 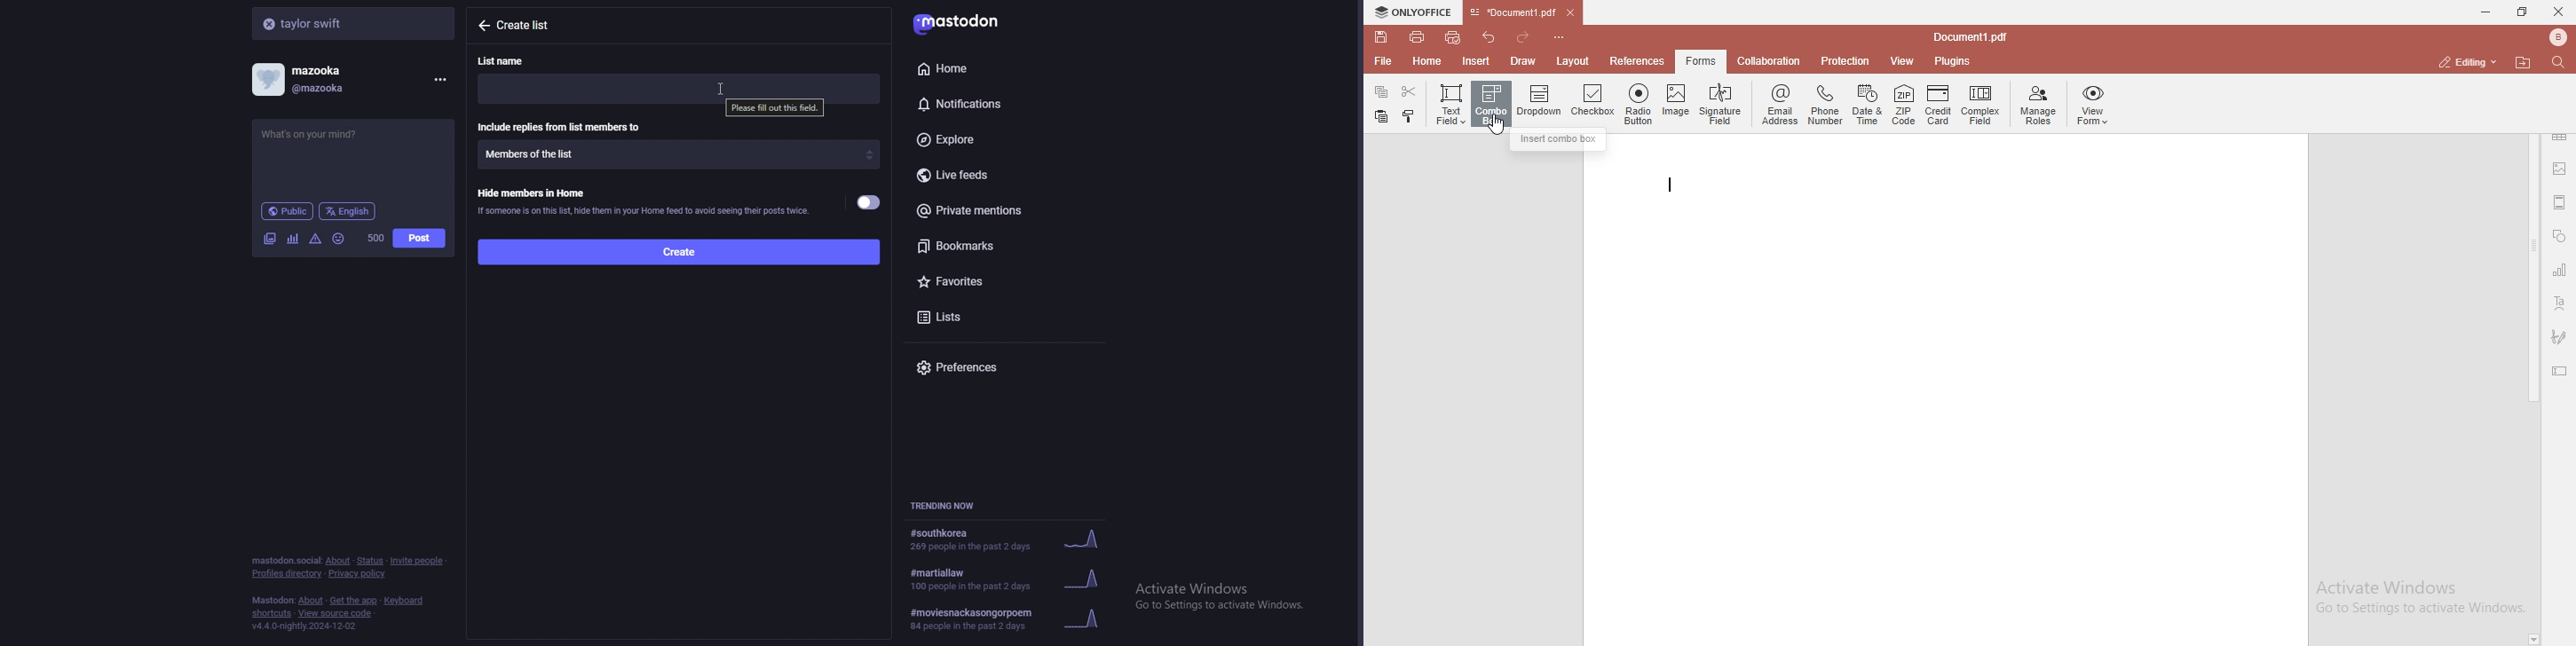 I want to click on create, so click(x=677, y=251).